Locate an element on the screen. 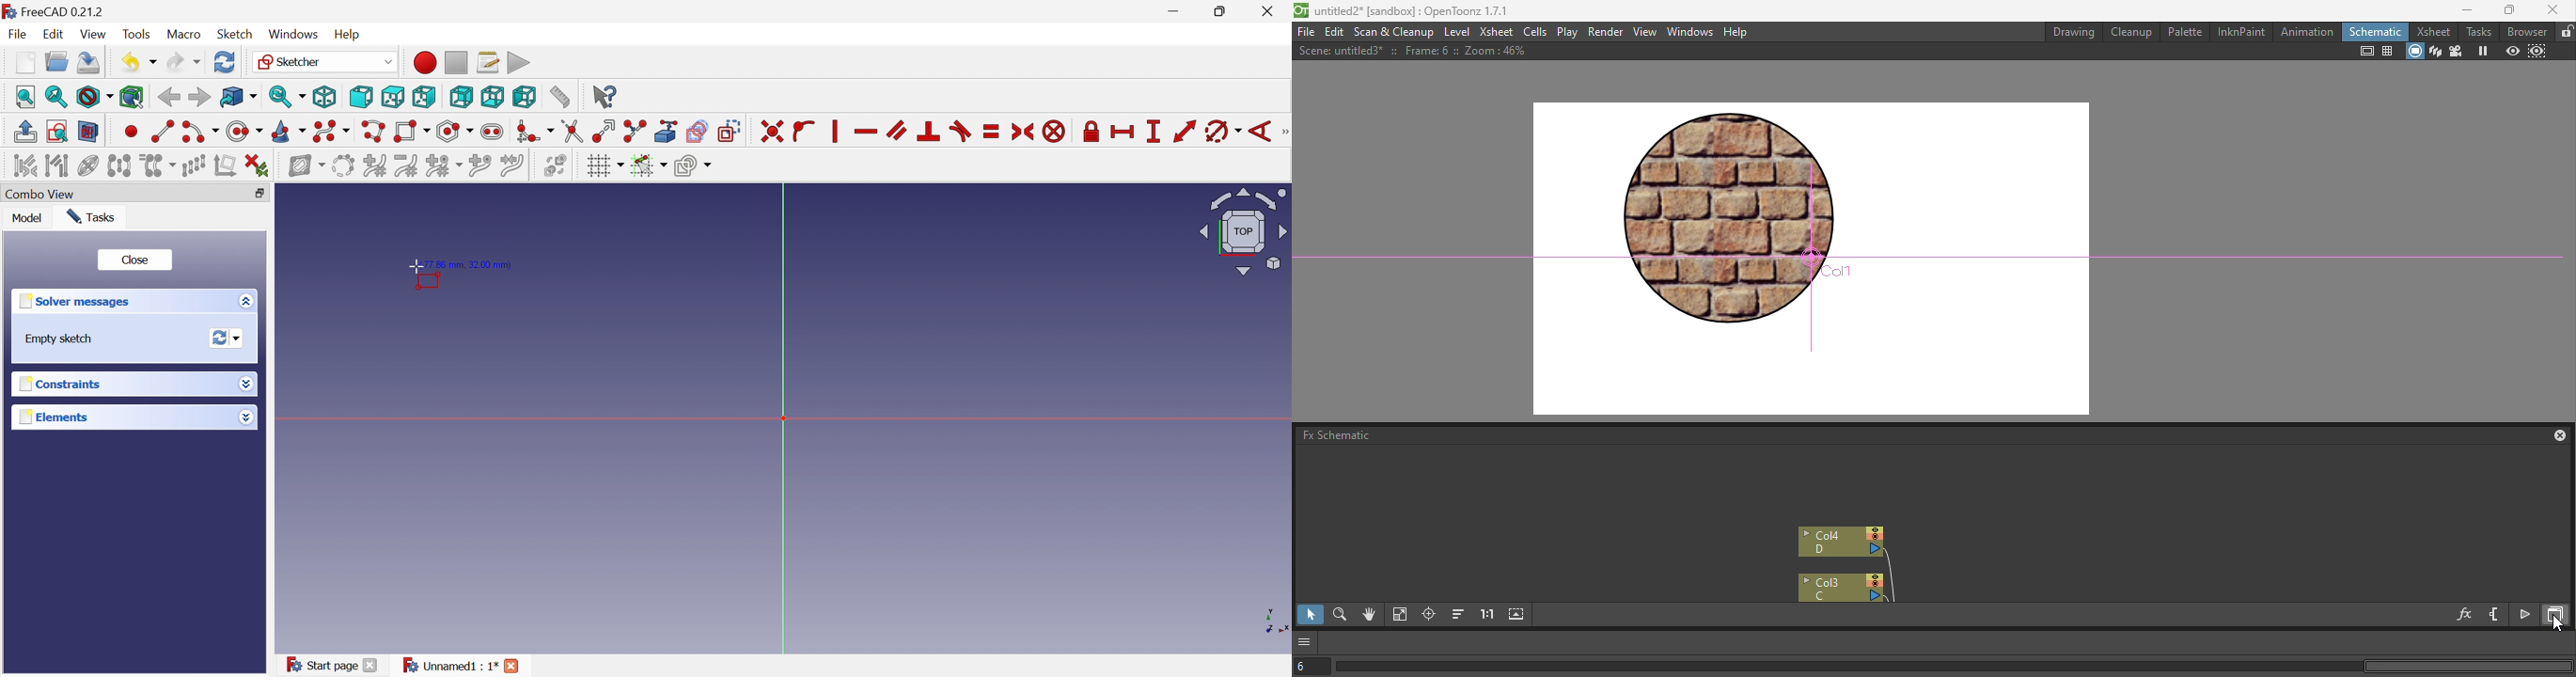 Image resolution: width=2576 pixels, height=700 pixels. Create regular polygon is located at coordinates (456, 131).